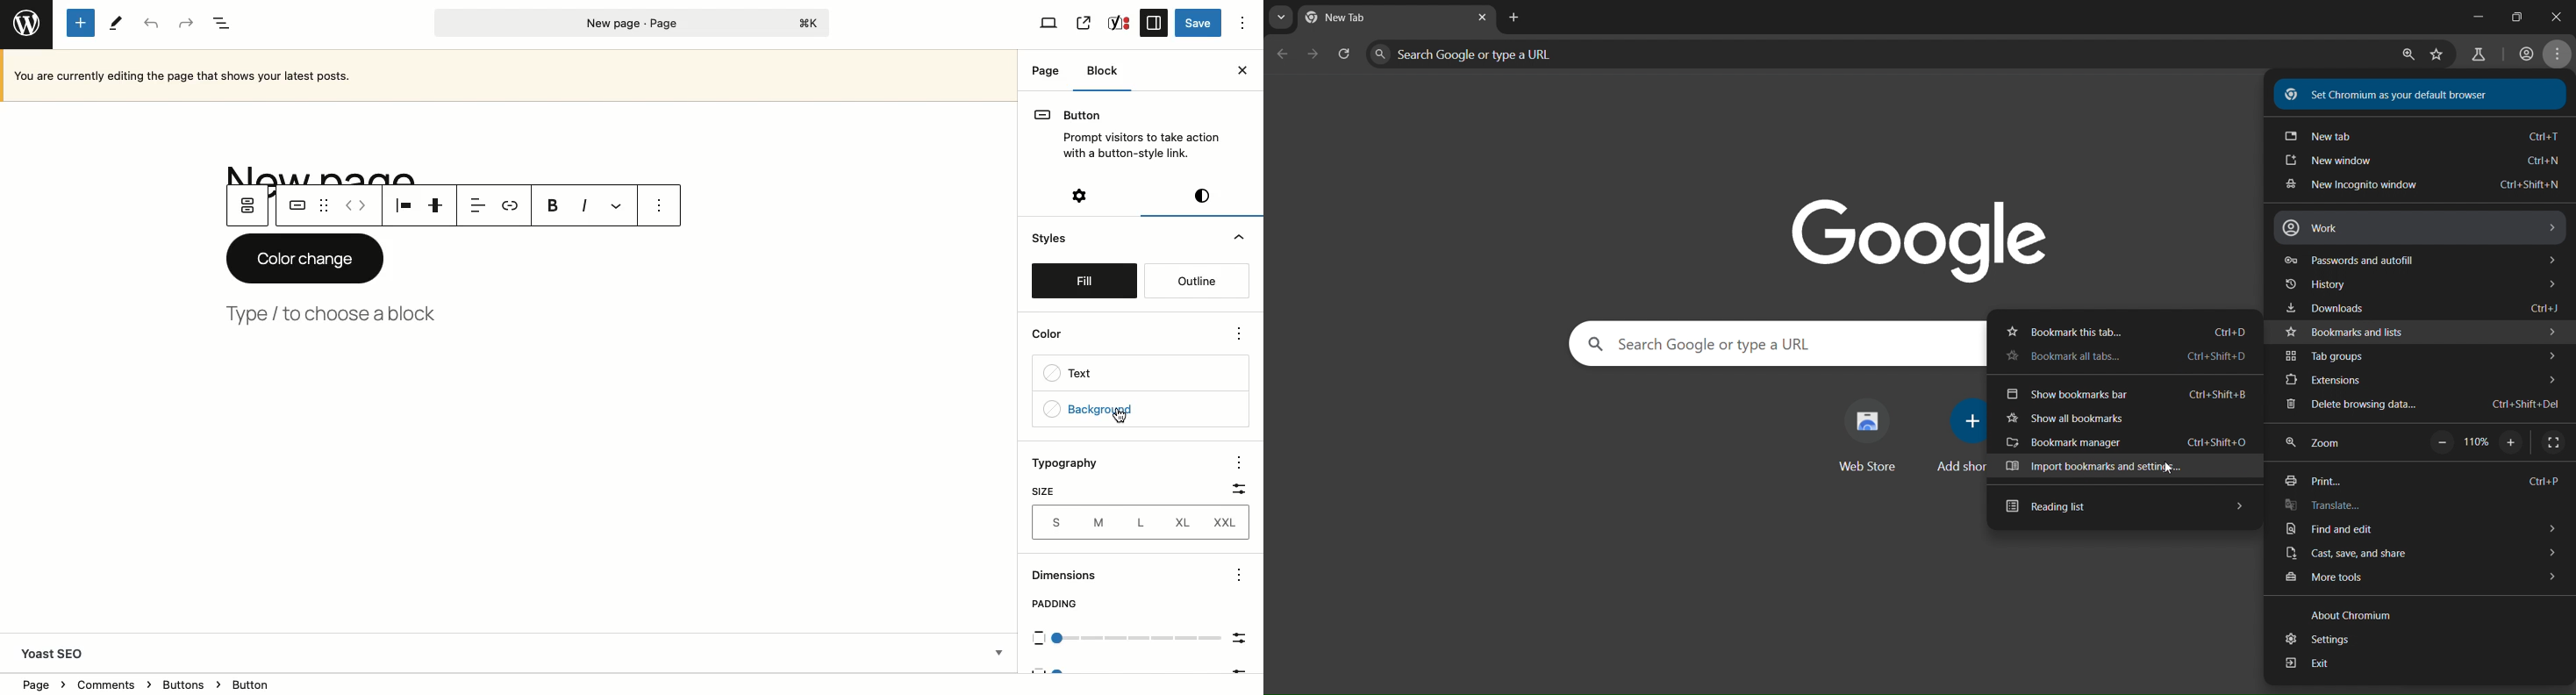 The image size is (2576, 700). What do you see at coordinates (184, 24) in the screenshot?
I see `Redo` at bounding box center [184, 24].